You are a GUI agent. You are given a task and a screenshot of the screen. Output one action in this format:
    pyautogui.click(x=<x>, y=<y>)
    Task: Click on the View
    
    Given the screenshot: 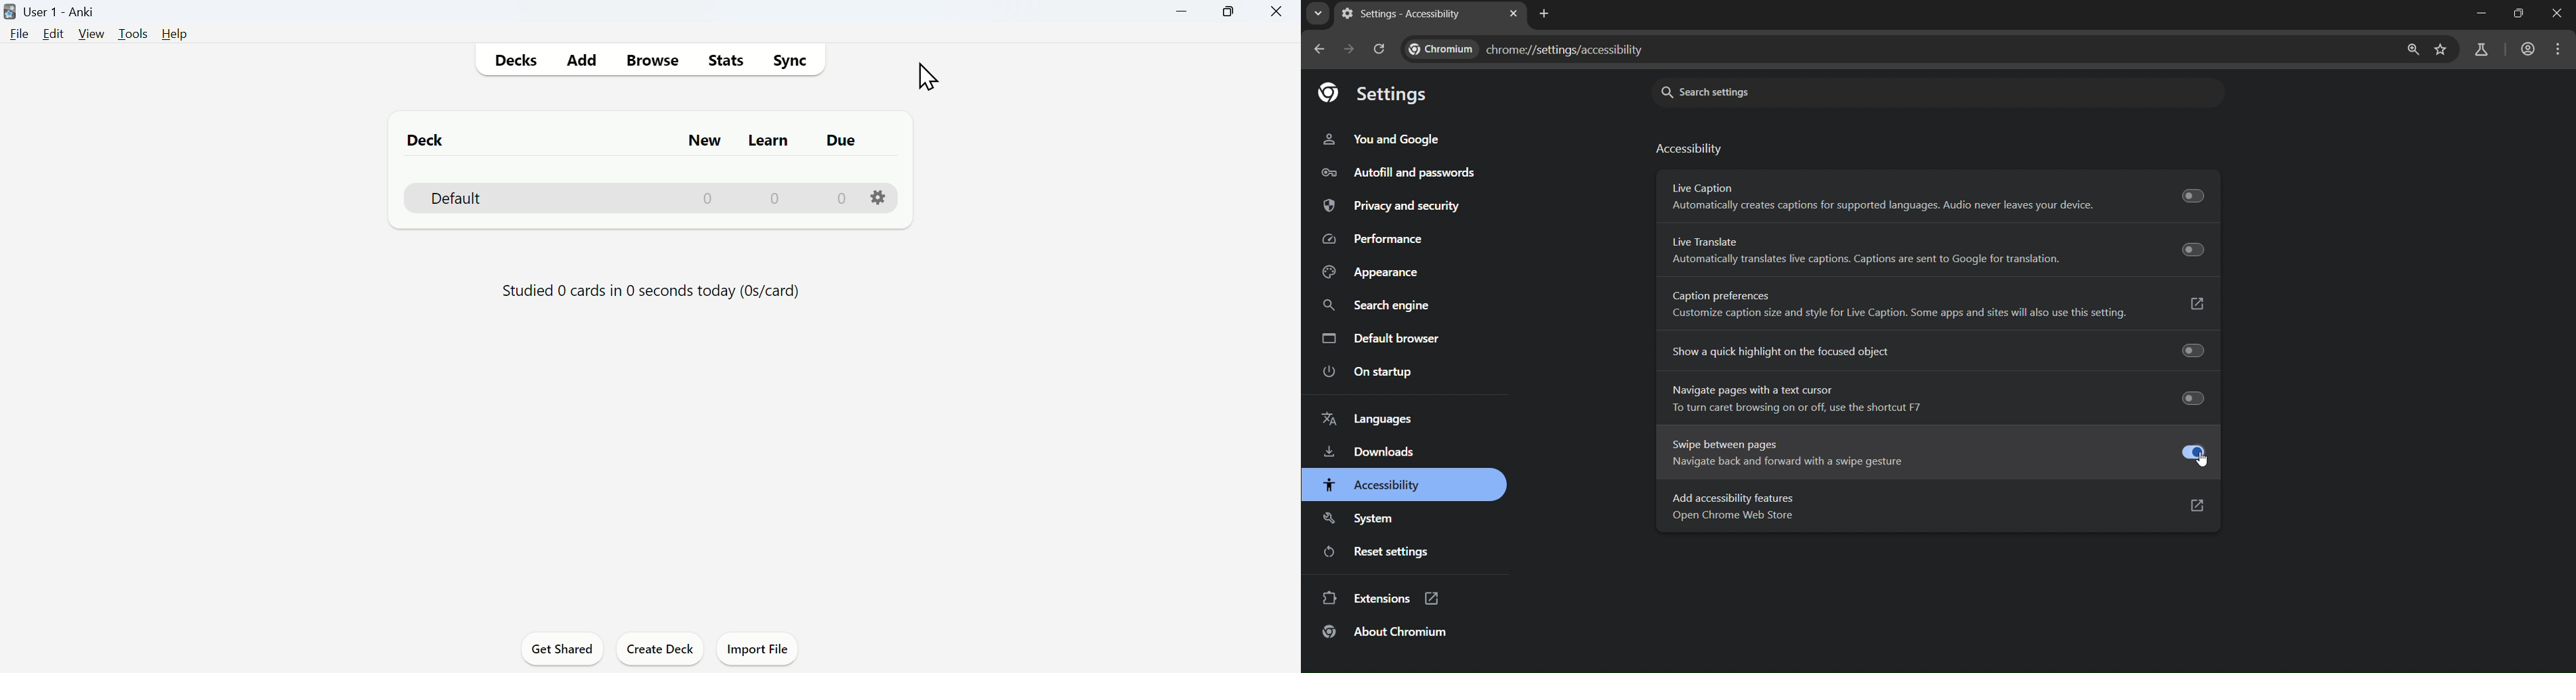 What is the action you would take?
    pyautogui.click(x=91, y=34)
    